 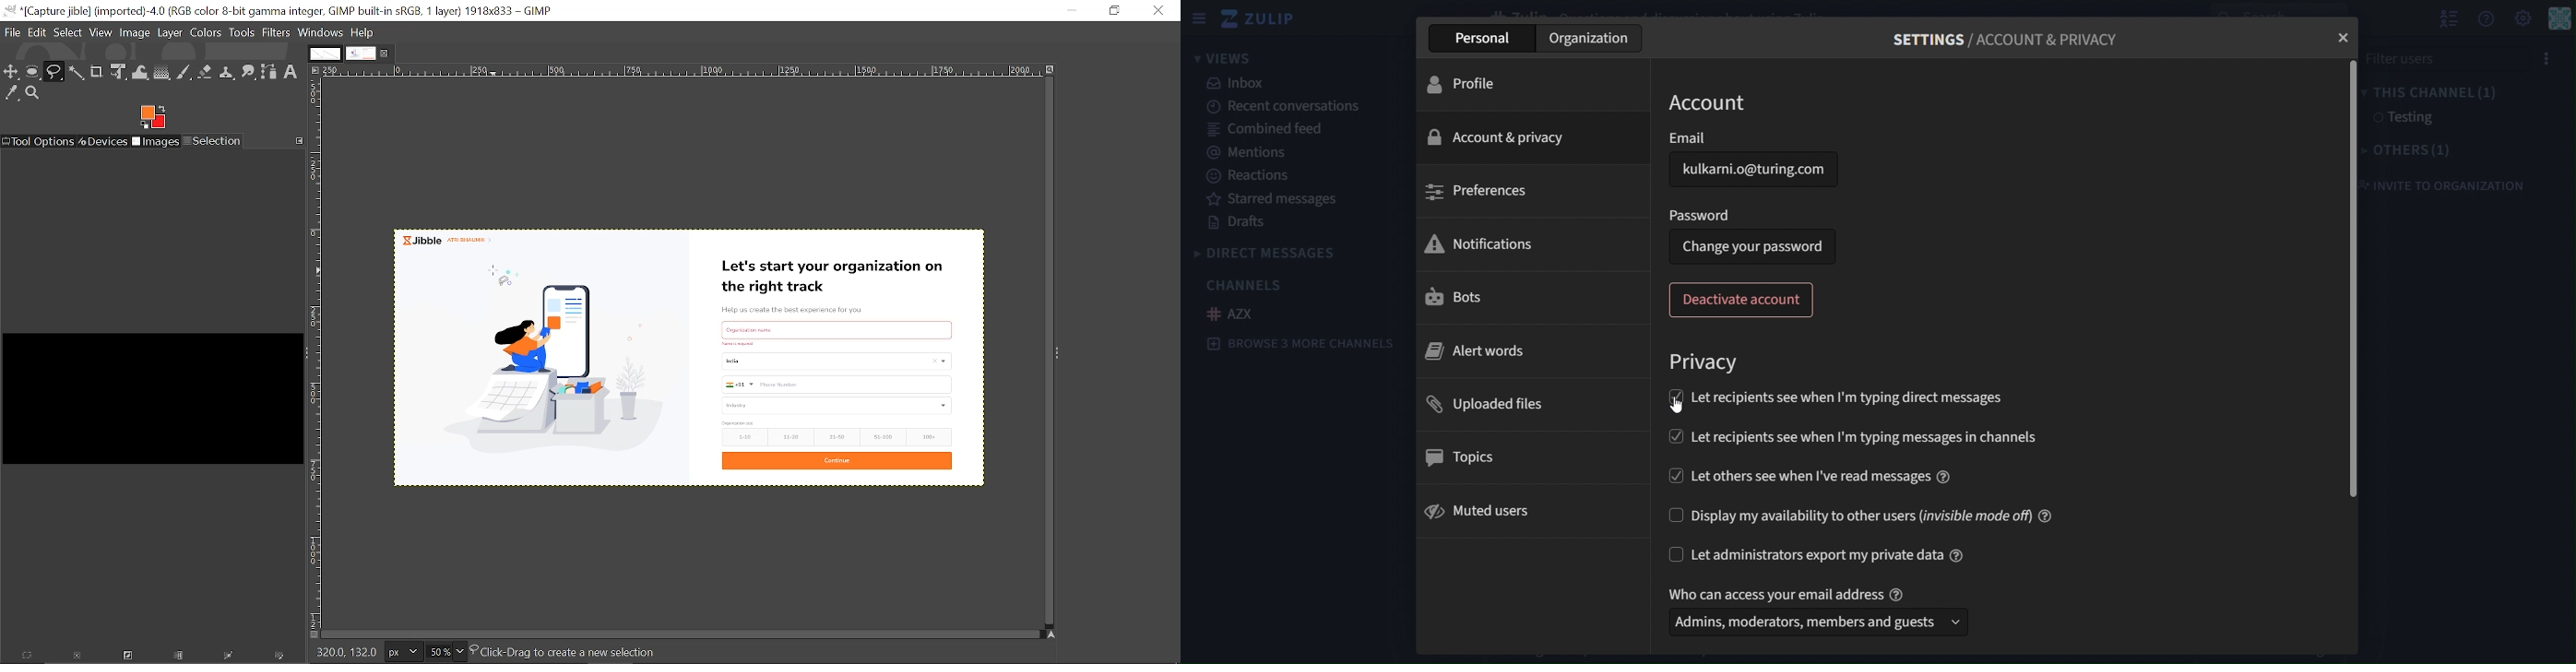 I want to click on Admins, moderators, members and guests, so click(x=1814, y=622).